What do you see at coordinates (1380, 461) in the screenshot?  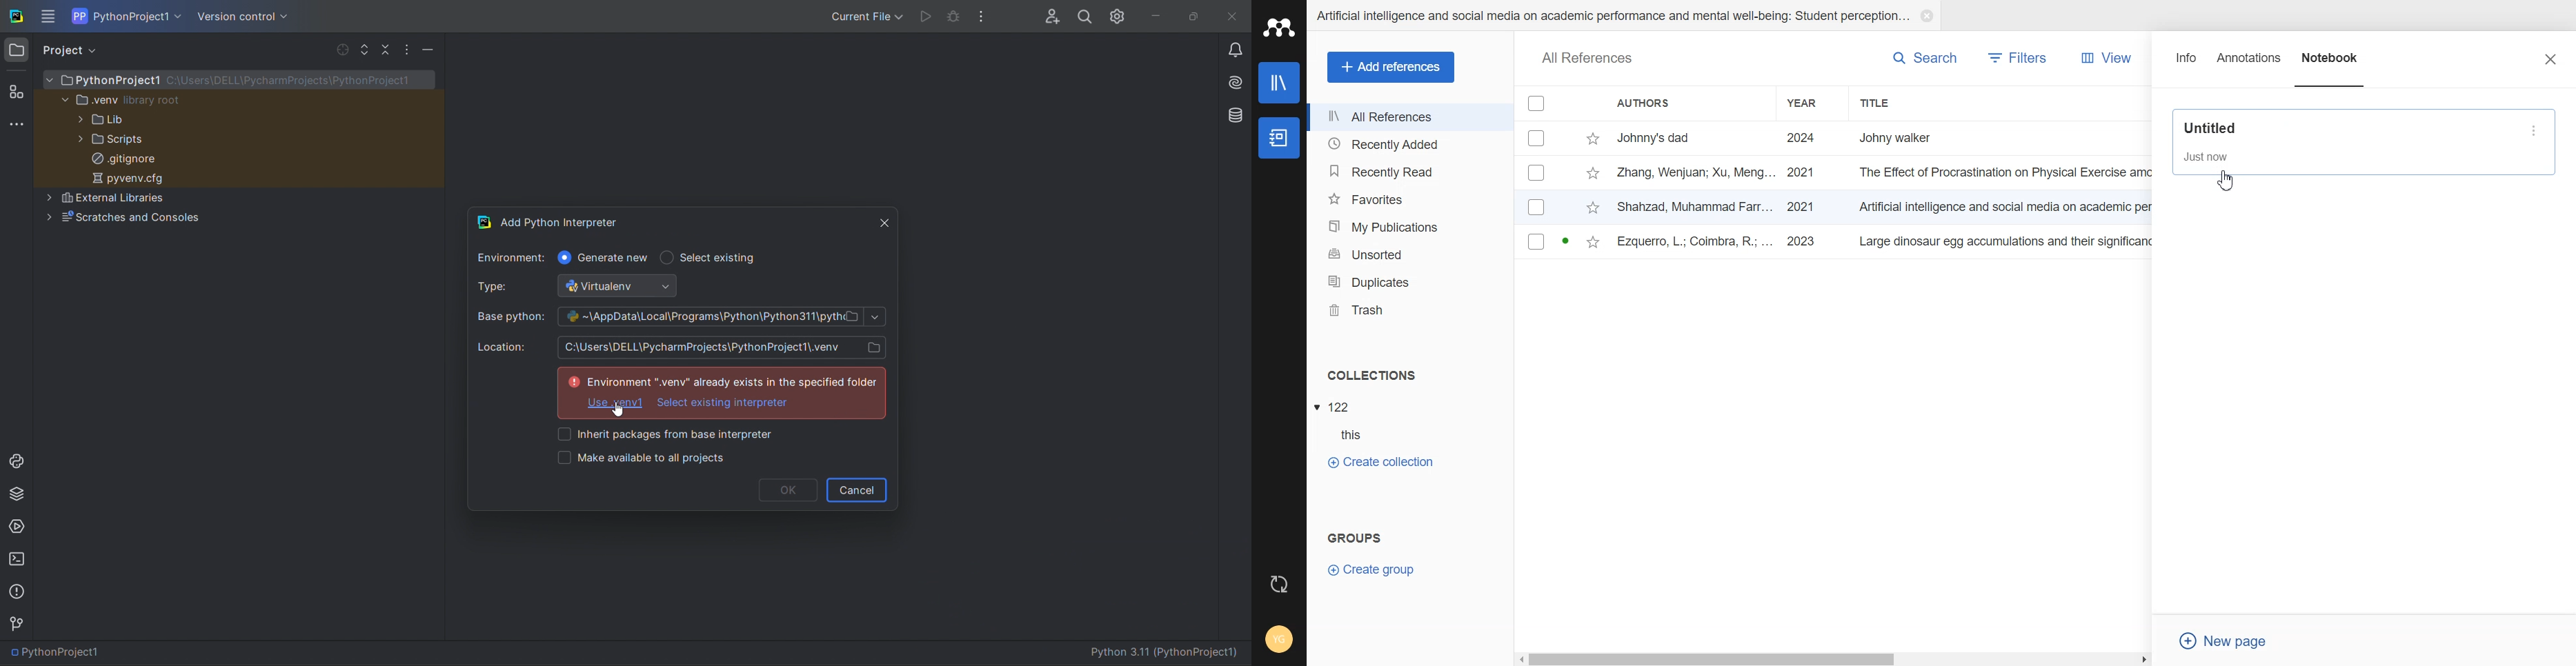 I see `Create Collection` at bounding box center [1380, 461].